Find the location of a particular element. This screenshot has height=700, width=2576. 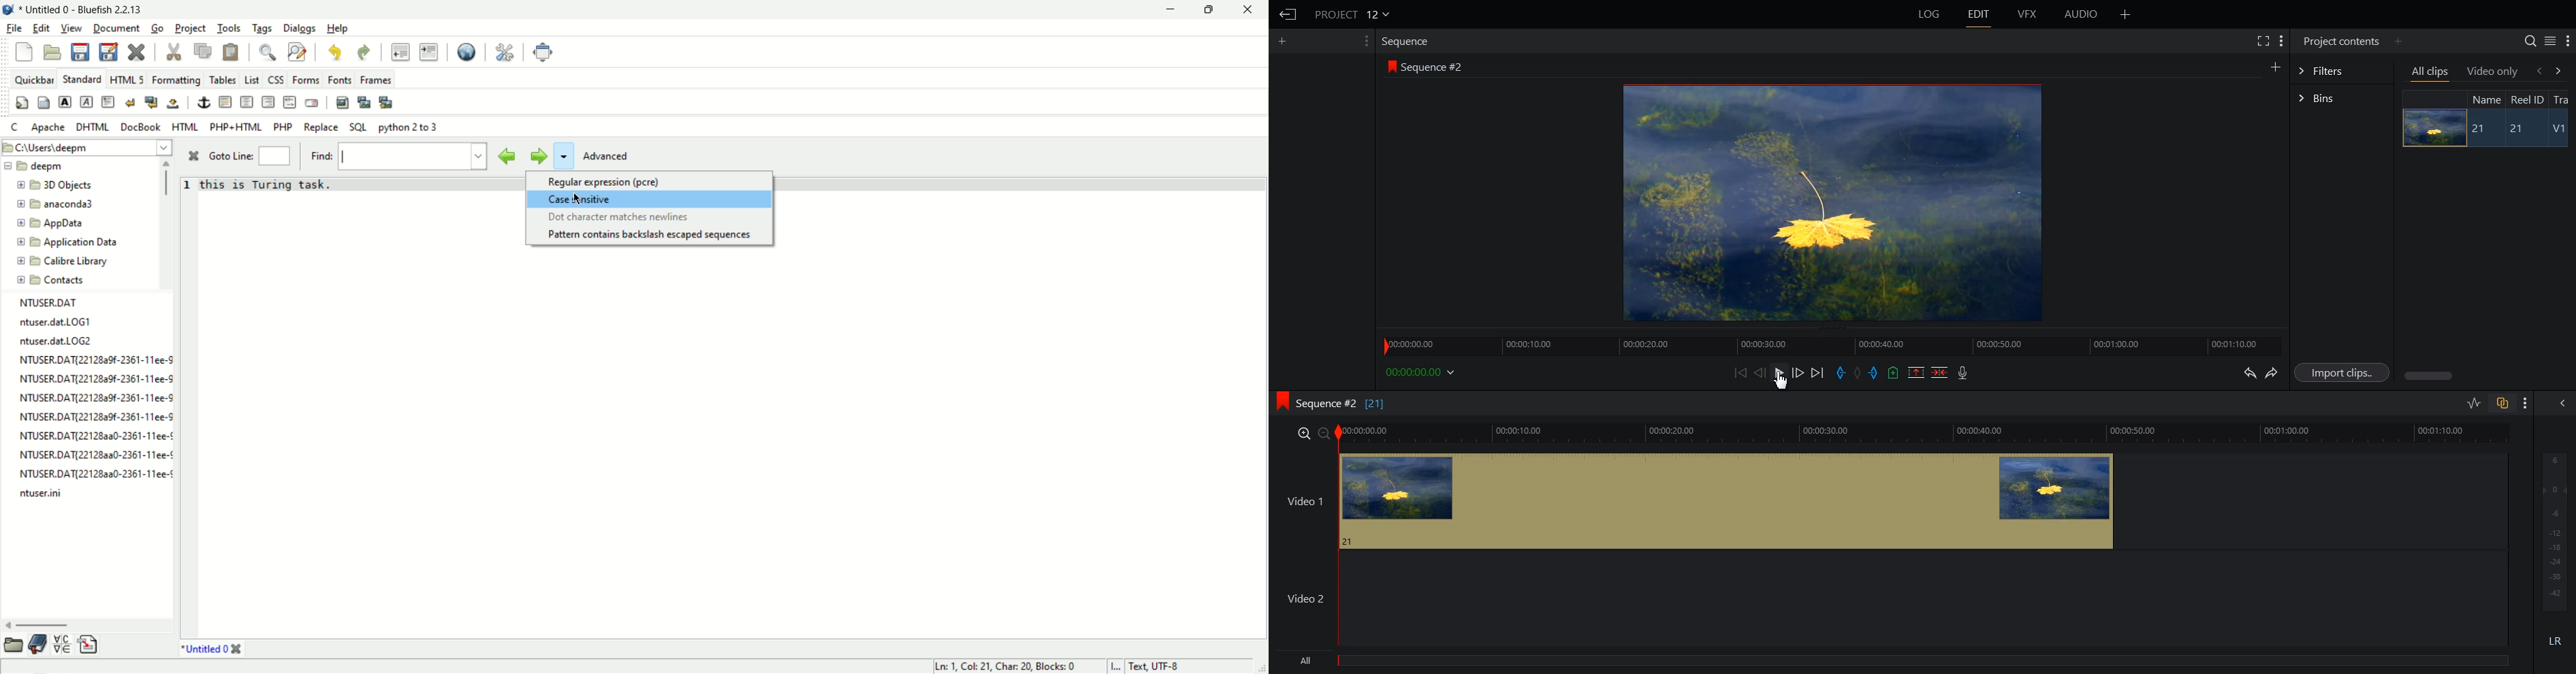

logo is located at coordinates (1389, 66).